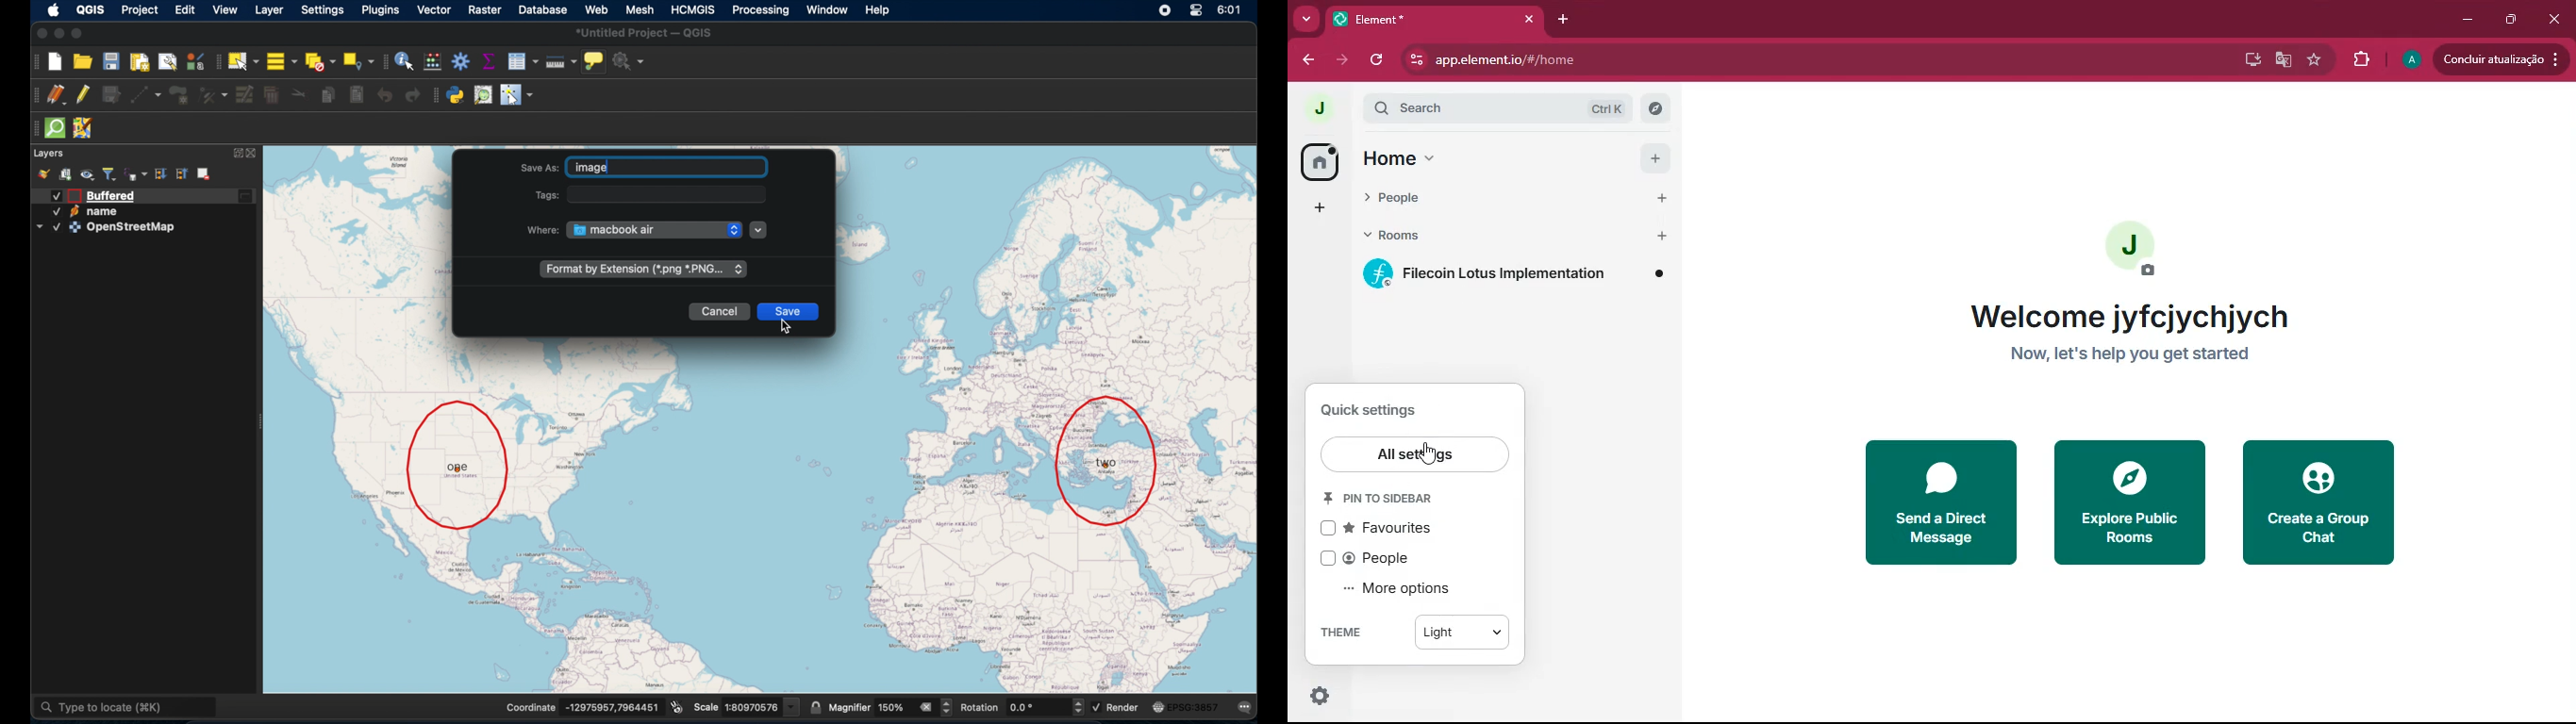  What do you see at coordinates (215, 61) in the screenshot?
I see `selection toolbar` at bounding box center [215, 61].